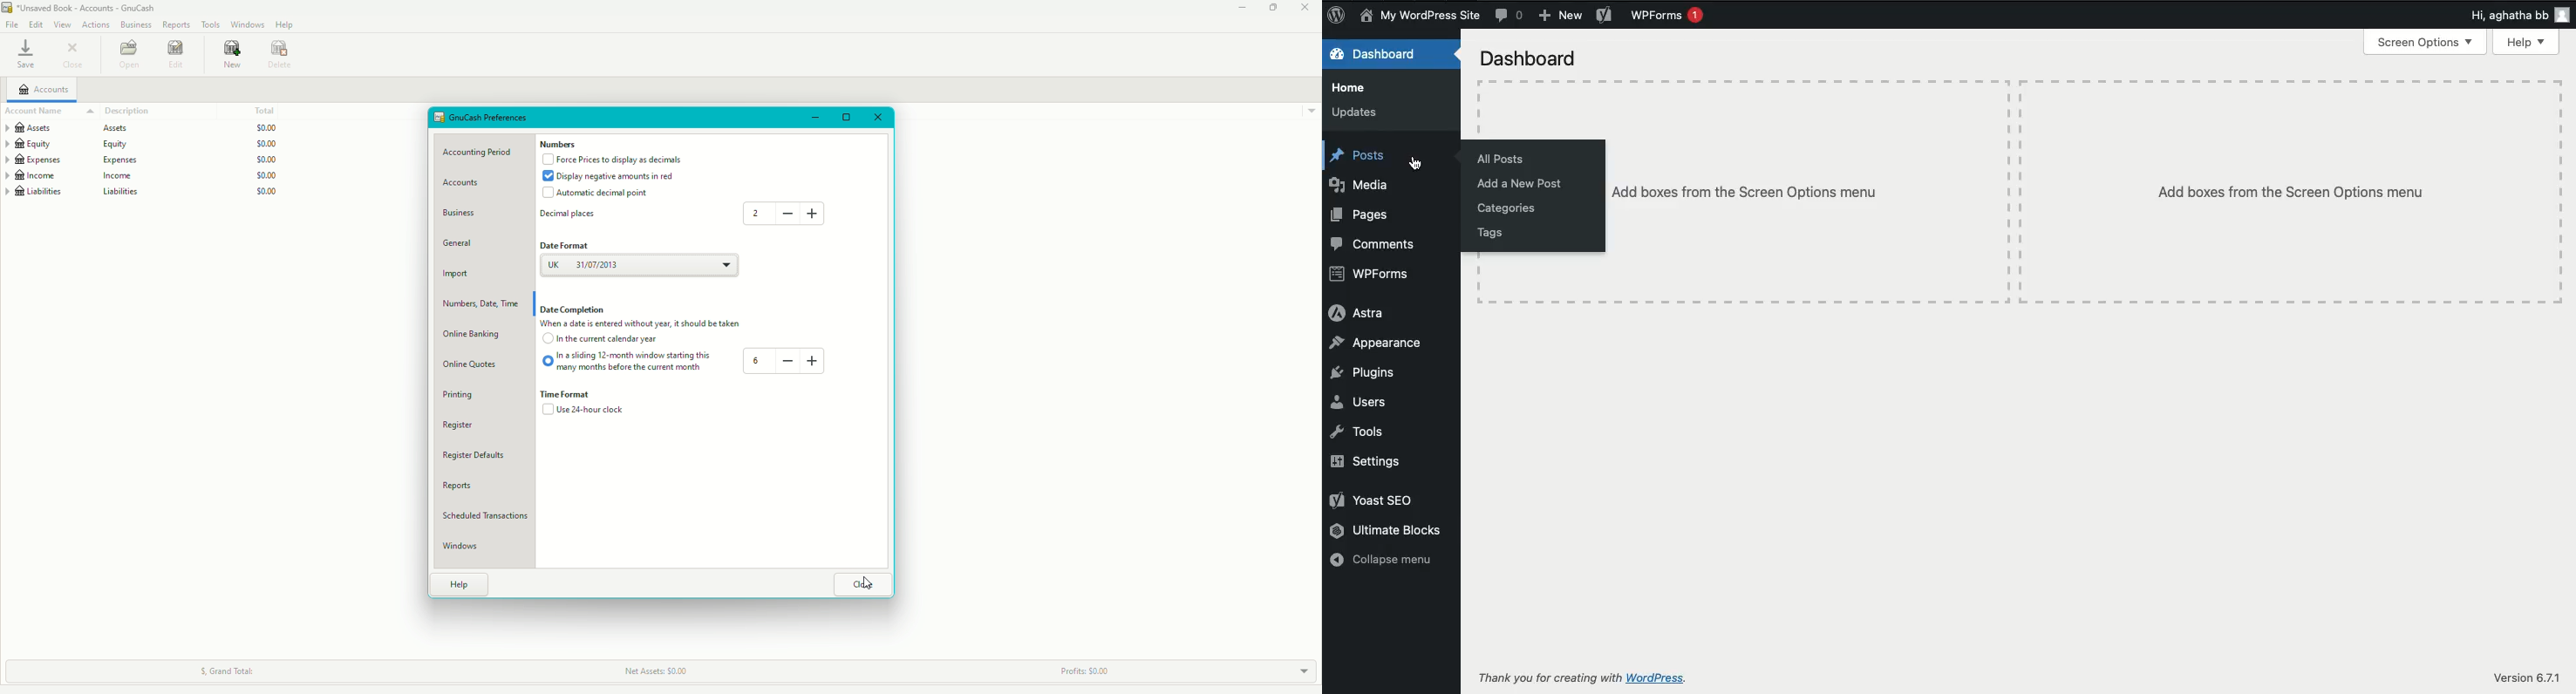 This screenshot has height=700, width=2576. What do you see at coordinates (1808, 191) in the screenshot?
I see `` at bounding box center [1808, 191].